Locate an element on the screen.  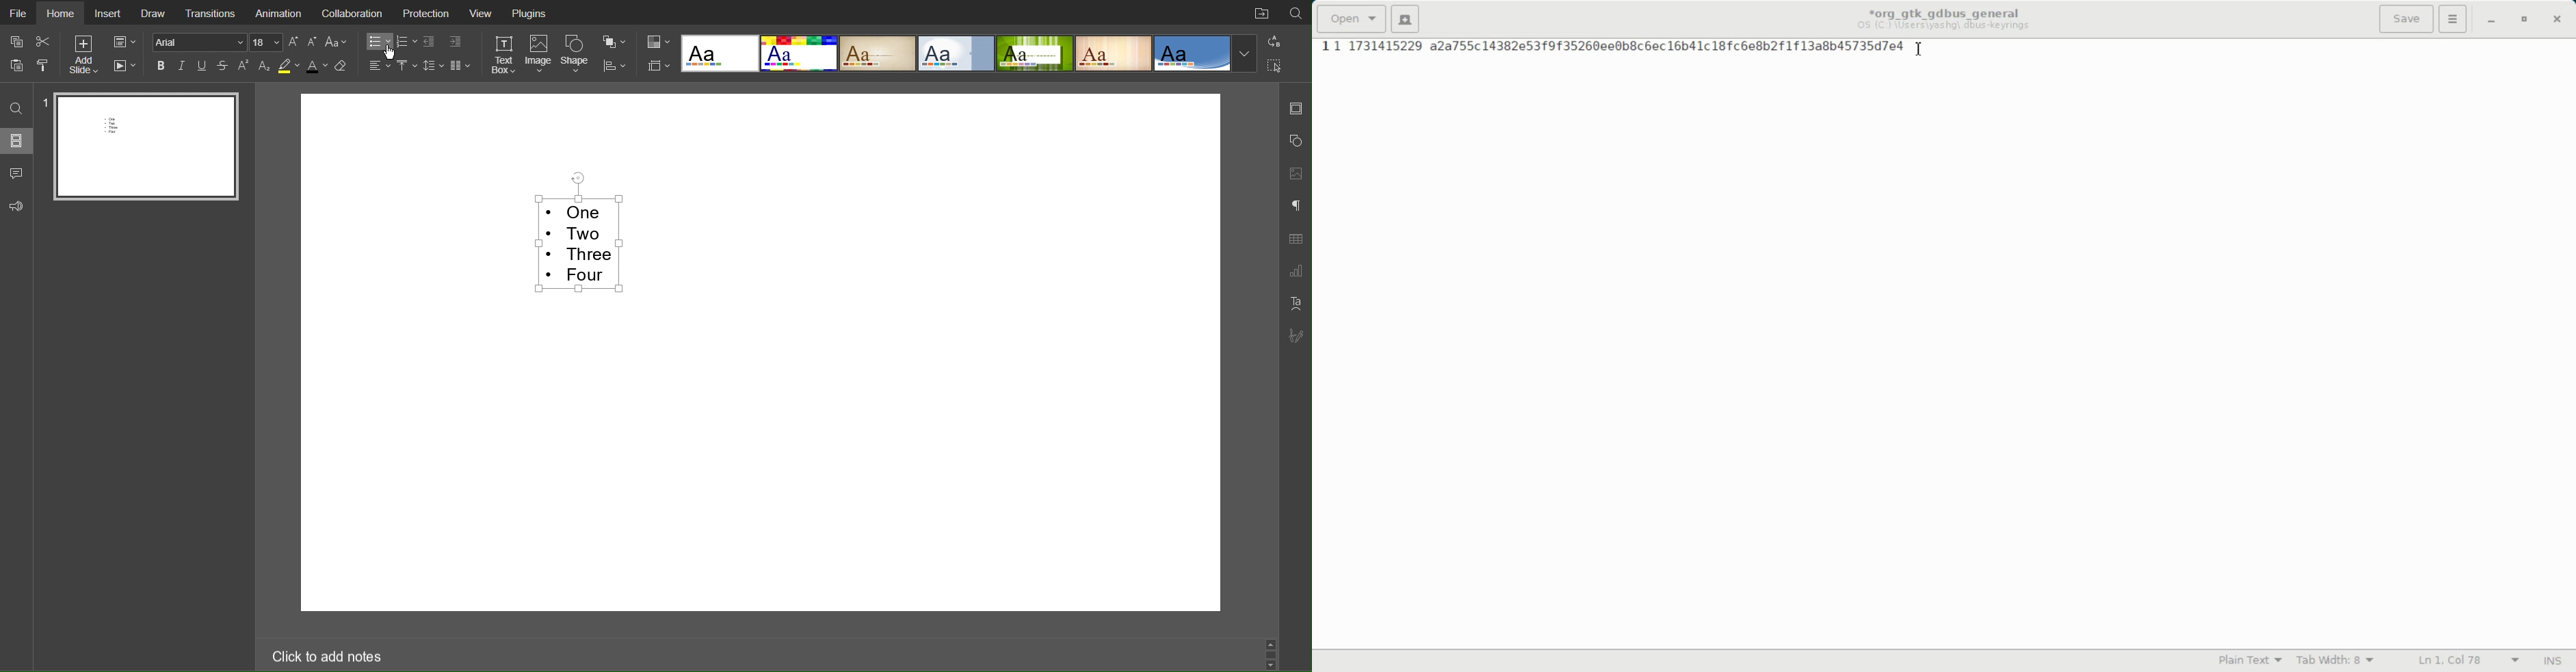
Open a file is located at coordinates (1350, 18).